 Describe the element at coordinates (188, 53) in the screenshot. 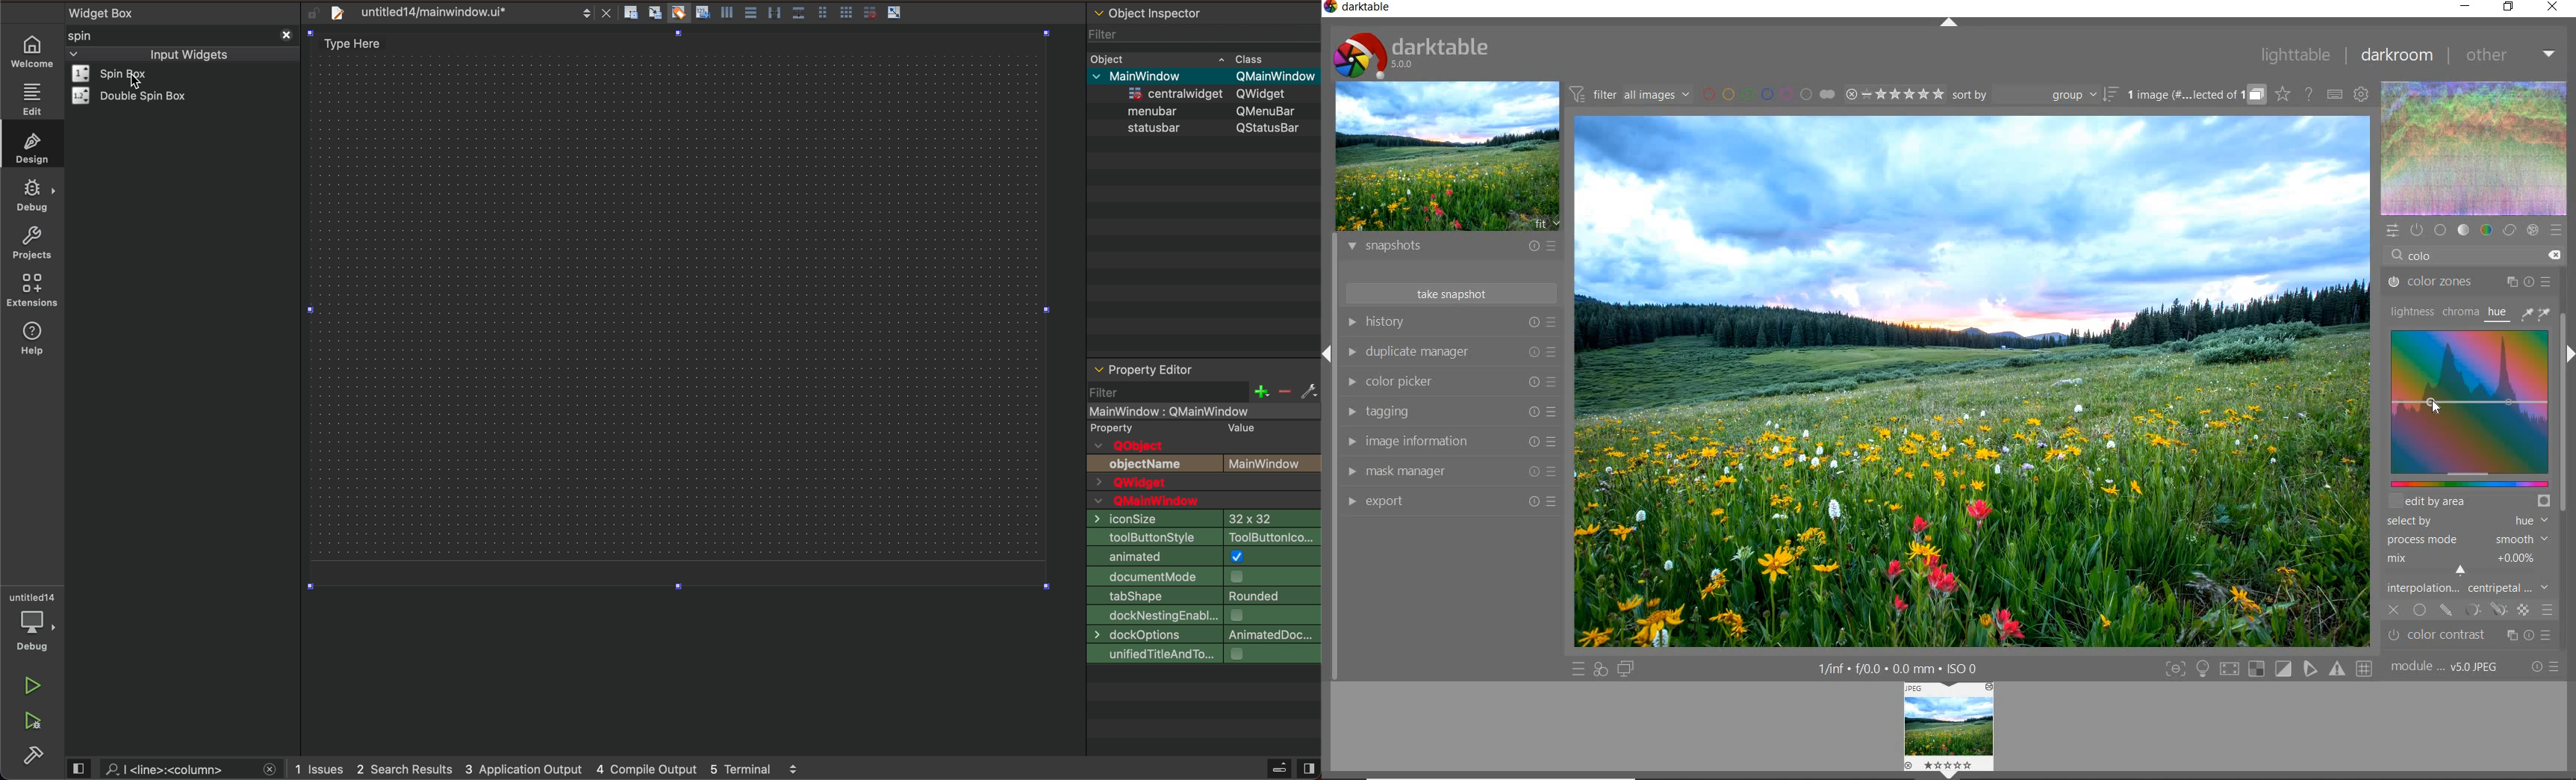

I see `inout` at that location.